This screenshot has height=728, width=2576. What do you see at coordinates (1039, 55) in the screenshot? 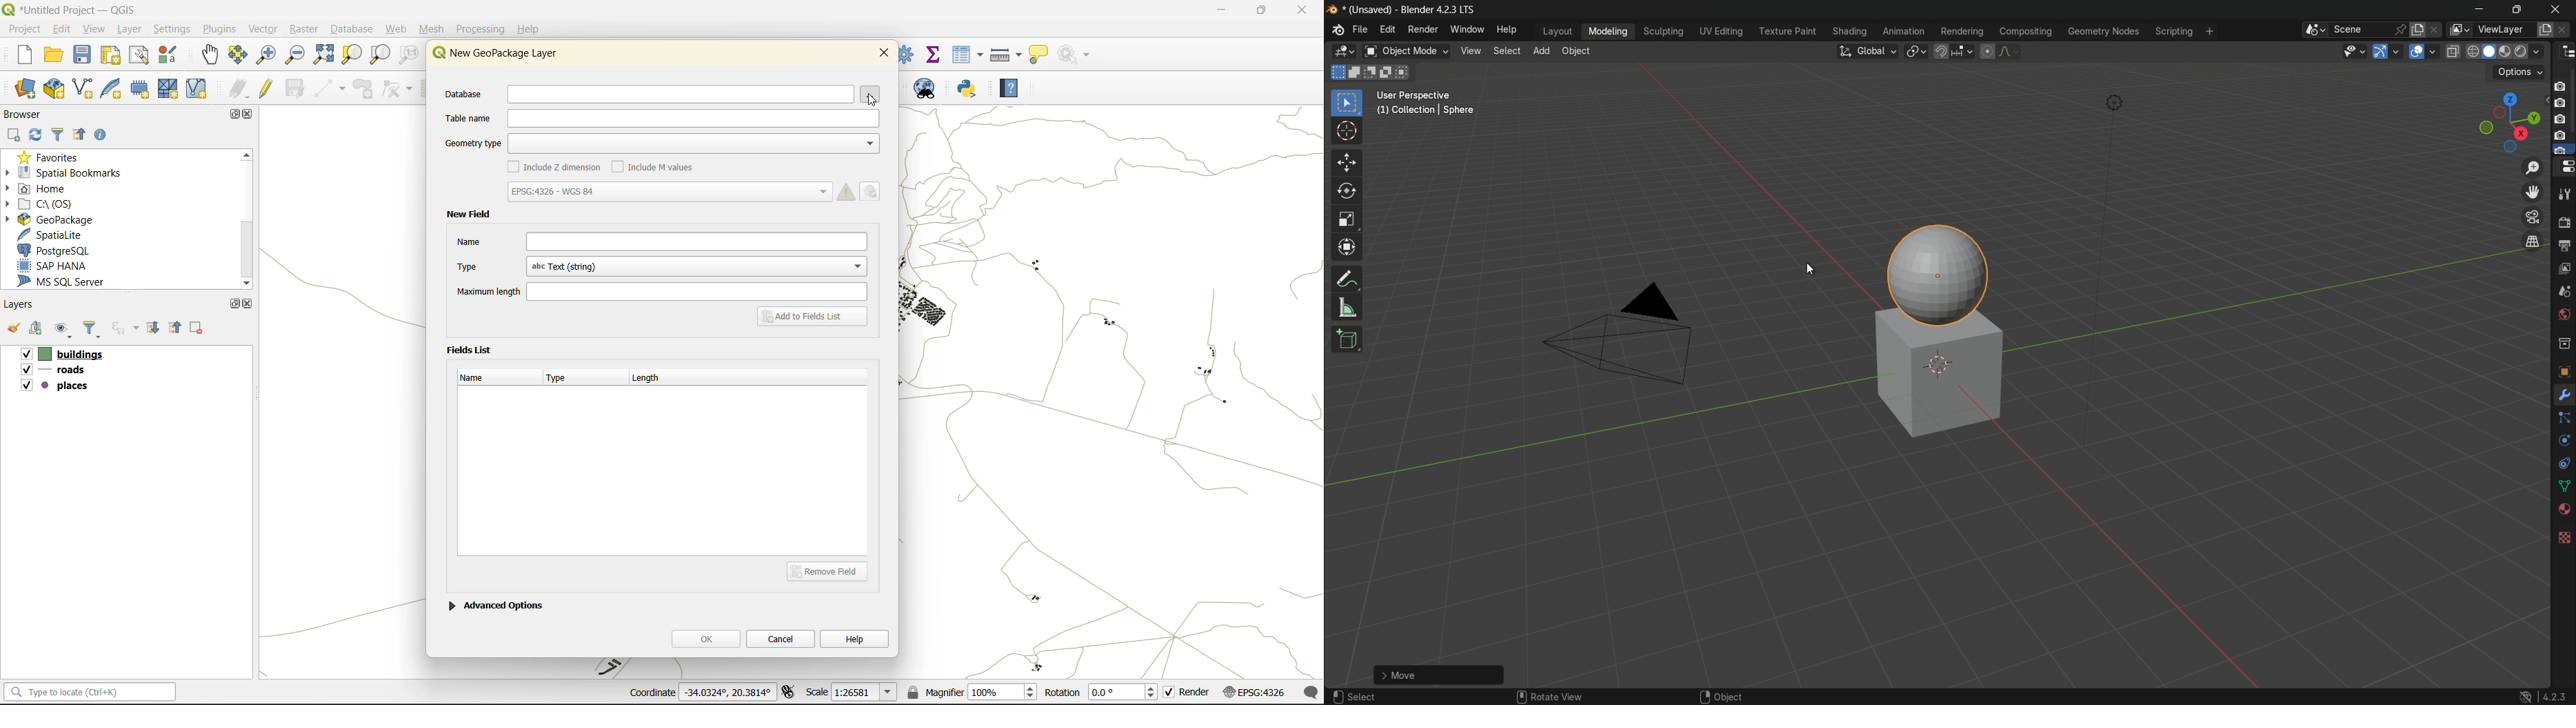
I see `show tips` at bounding box center [1039, 55].